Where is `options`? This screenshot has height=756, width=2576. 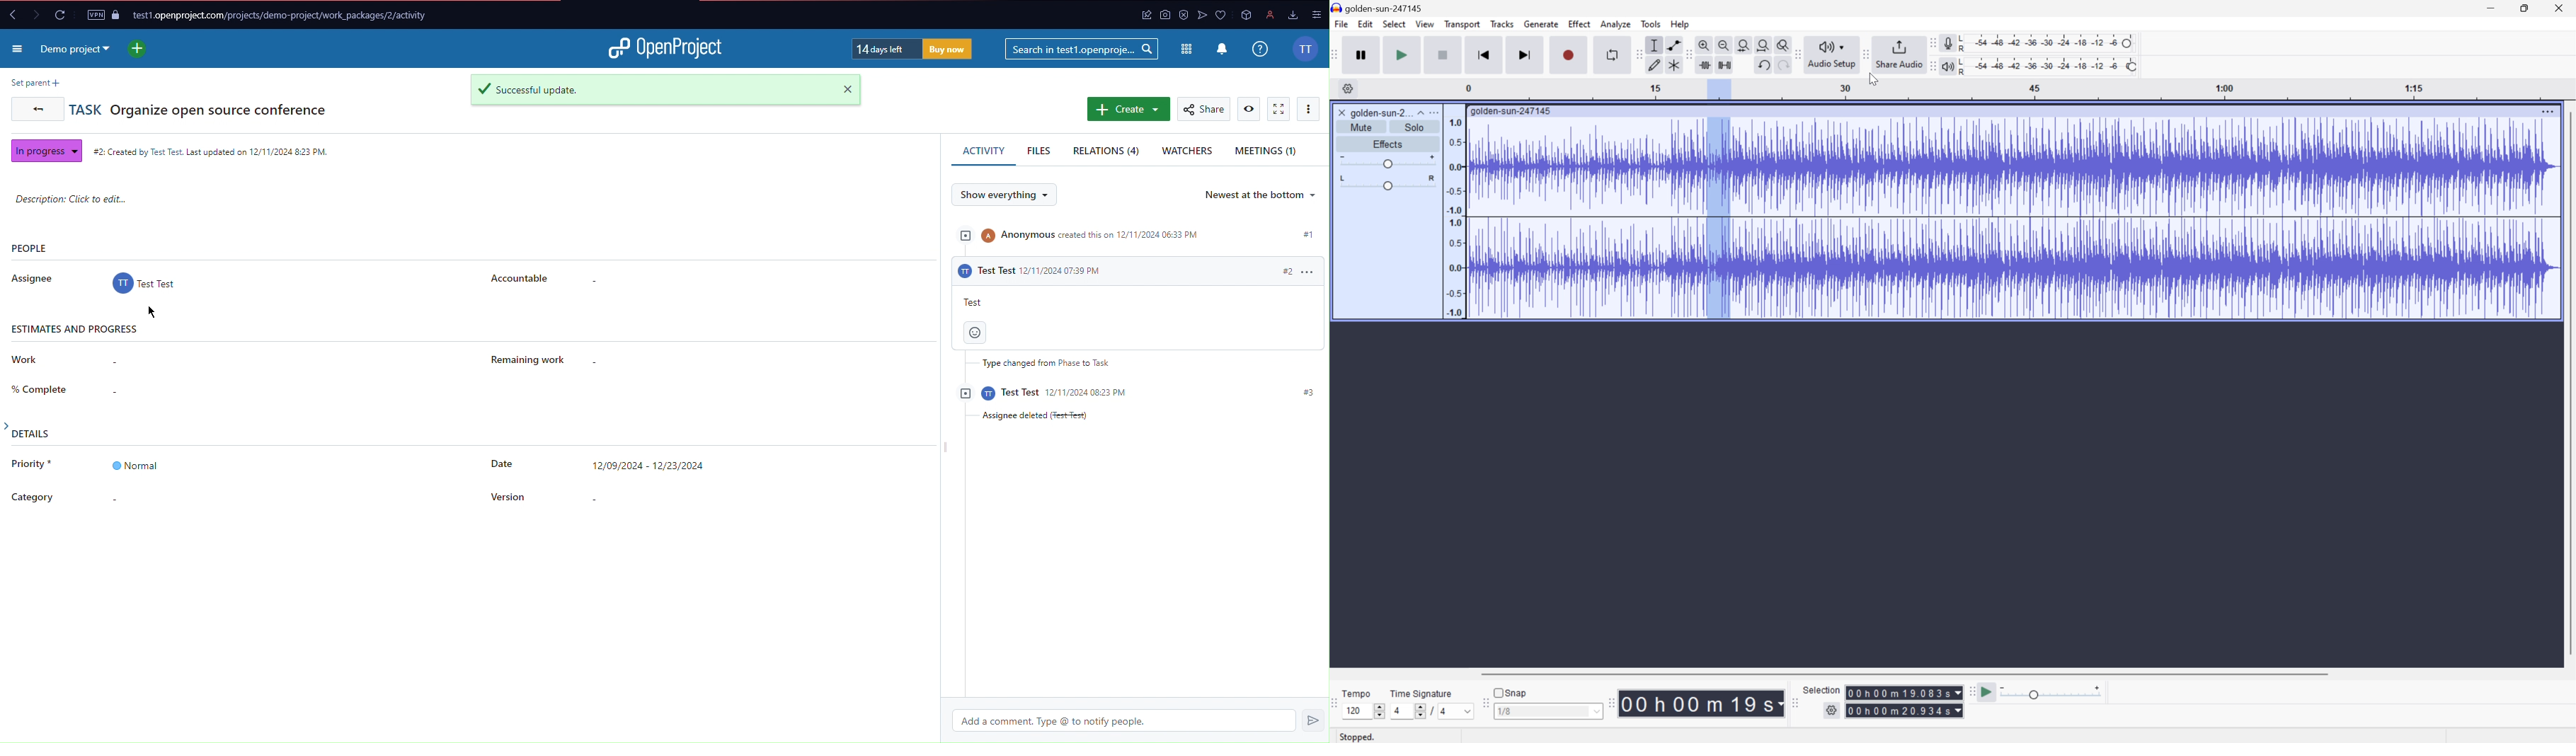 options is located at coordinates (1308, 268).